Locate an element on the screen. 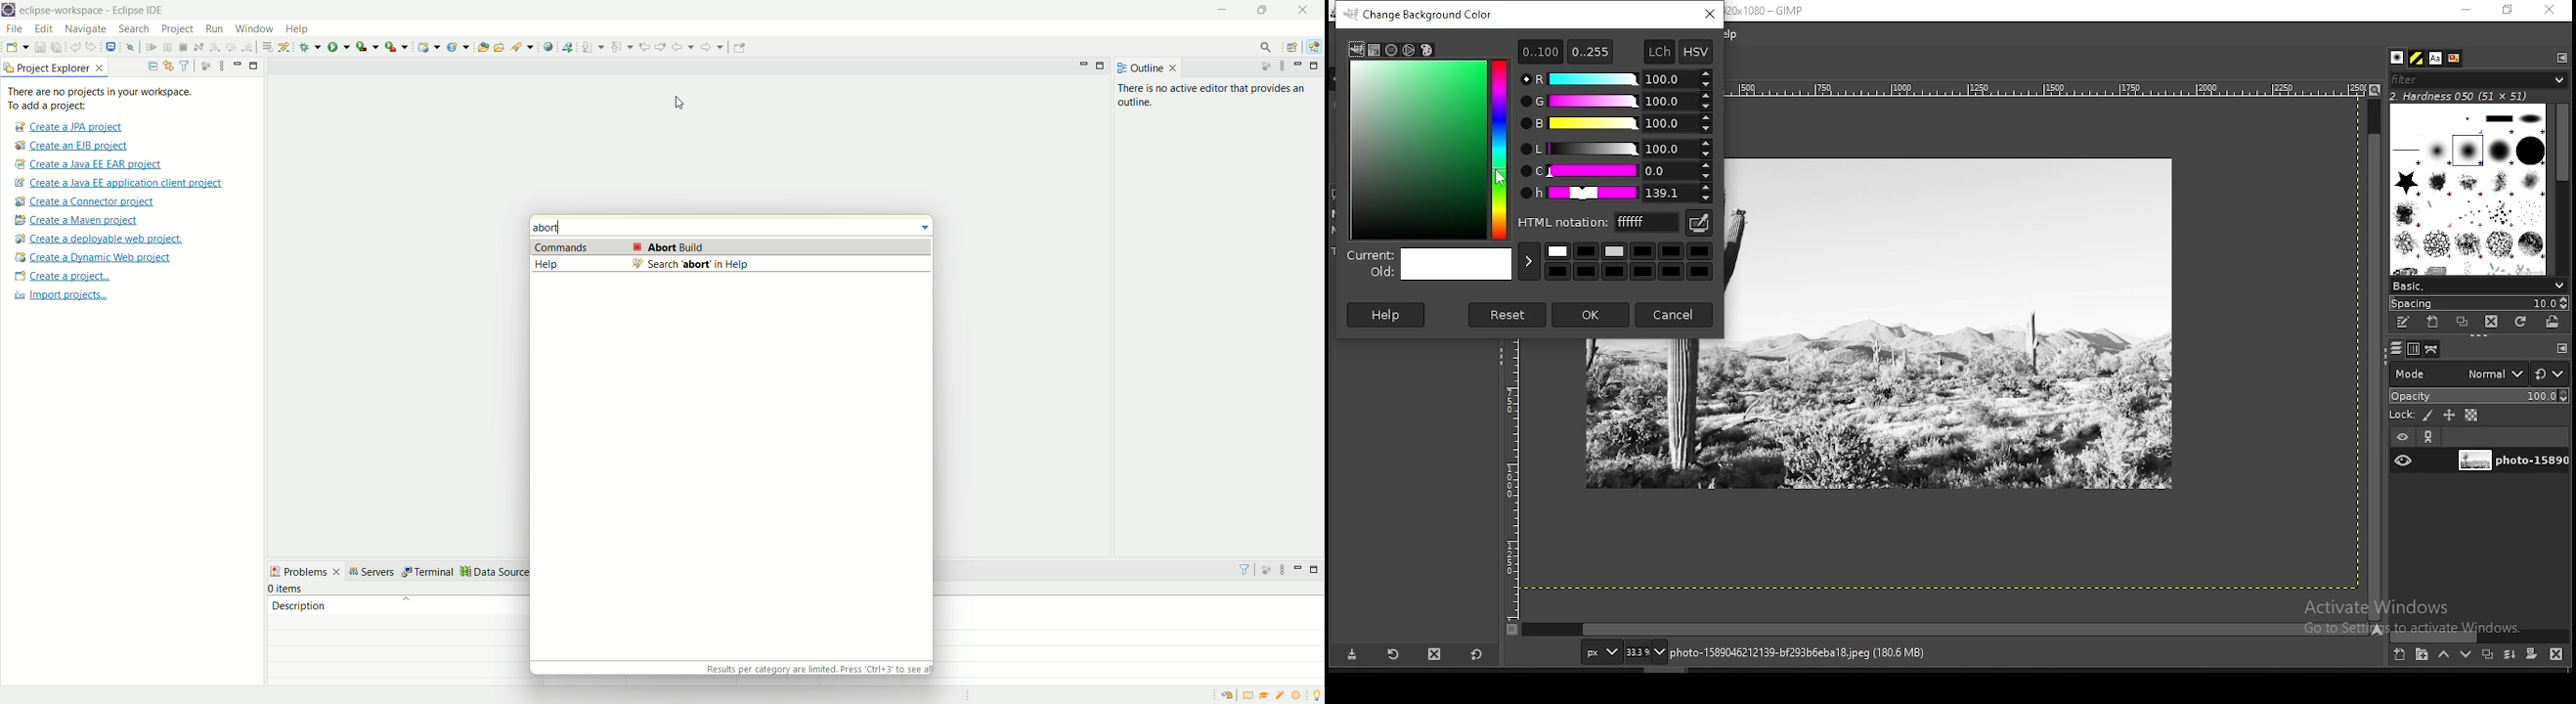 Image resolution: width=2576 pixels, height=728 pixels. focus on active task is located at coordinates (205, 64).